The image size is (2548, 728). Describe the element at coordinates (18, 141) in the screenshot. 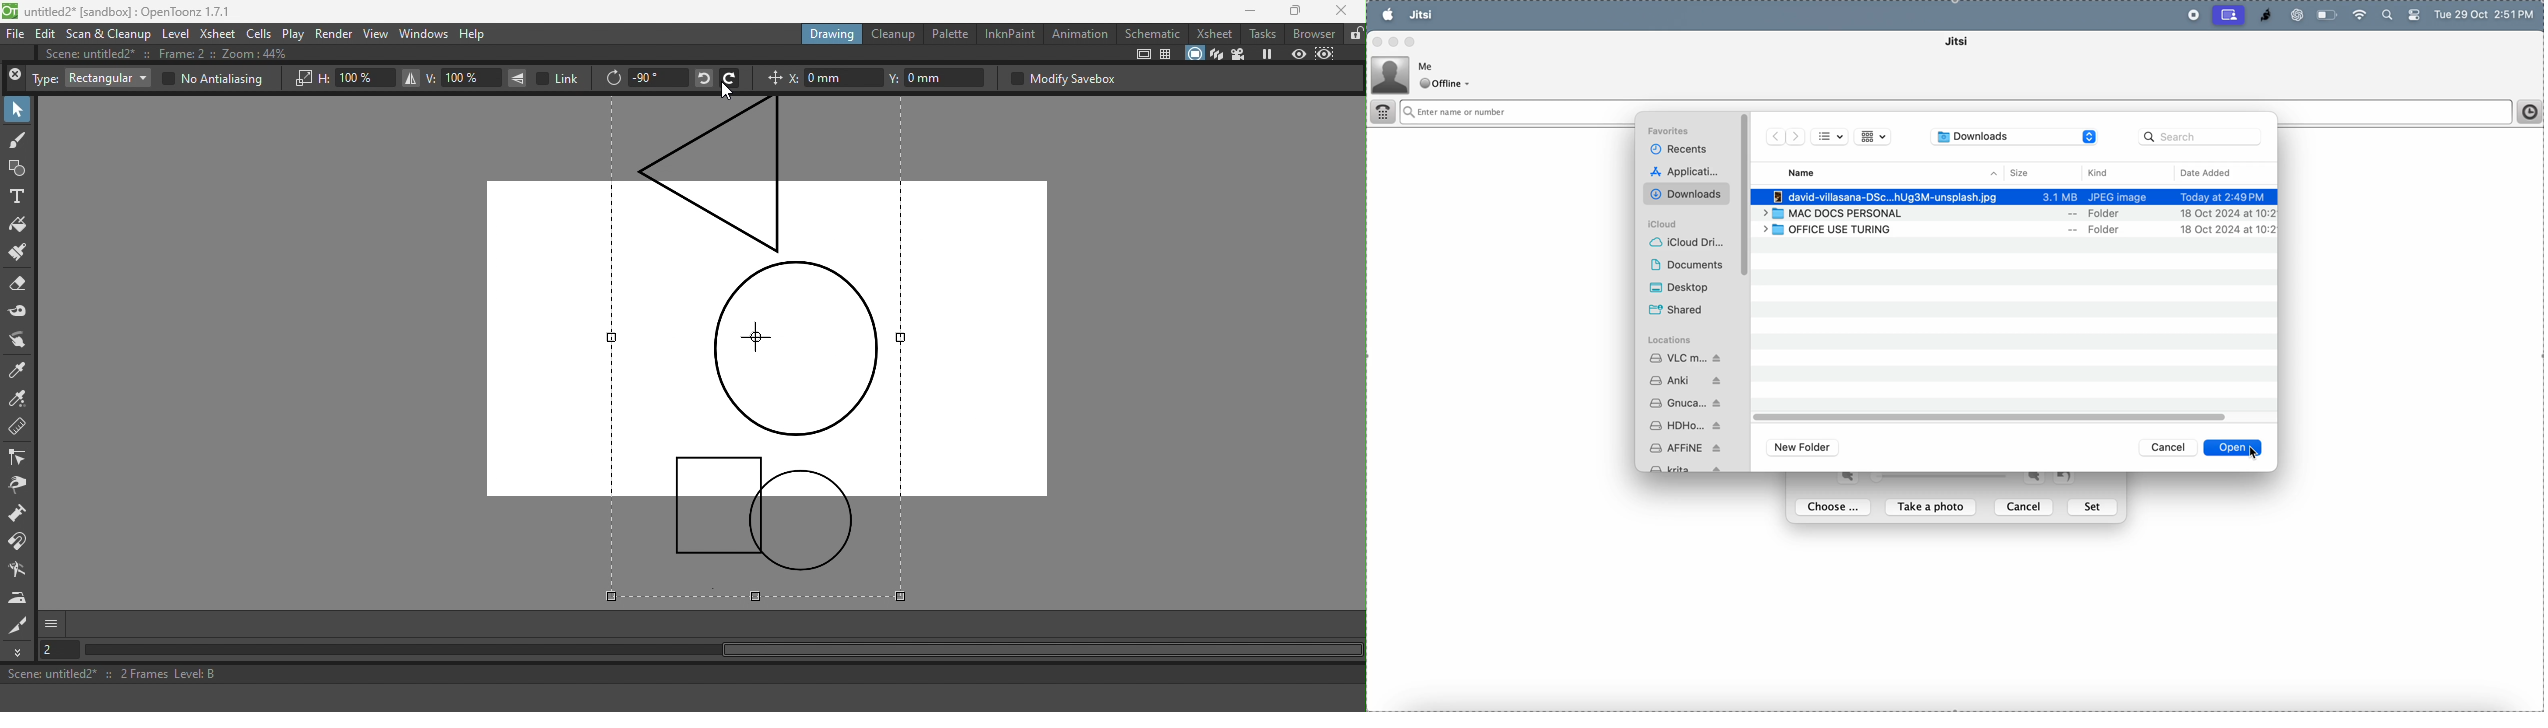

I see `Brush tool` at that location.